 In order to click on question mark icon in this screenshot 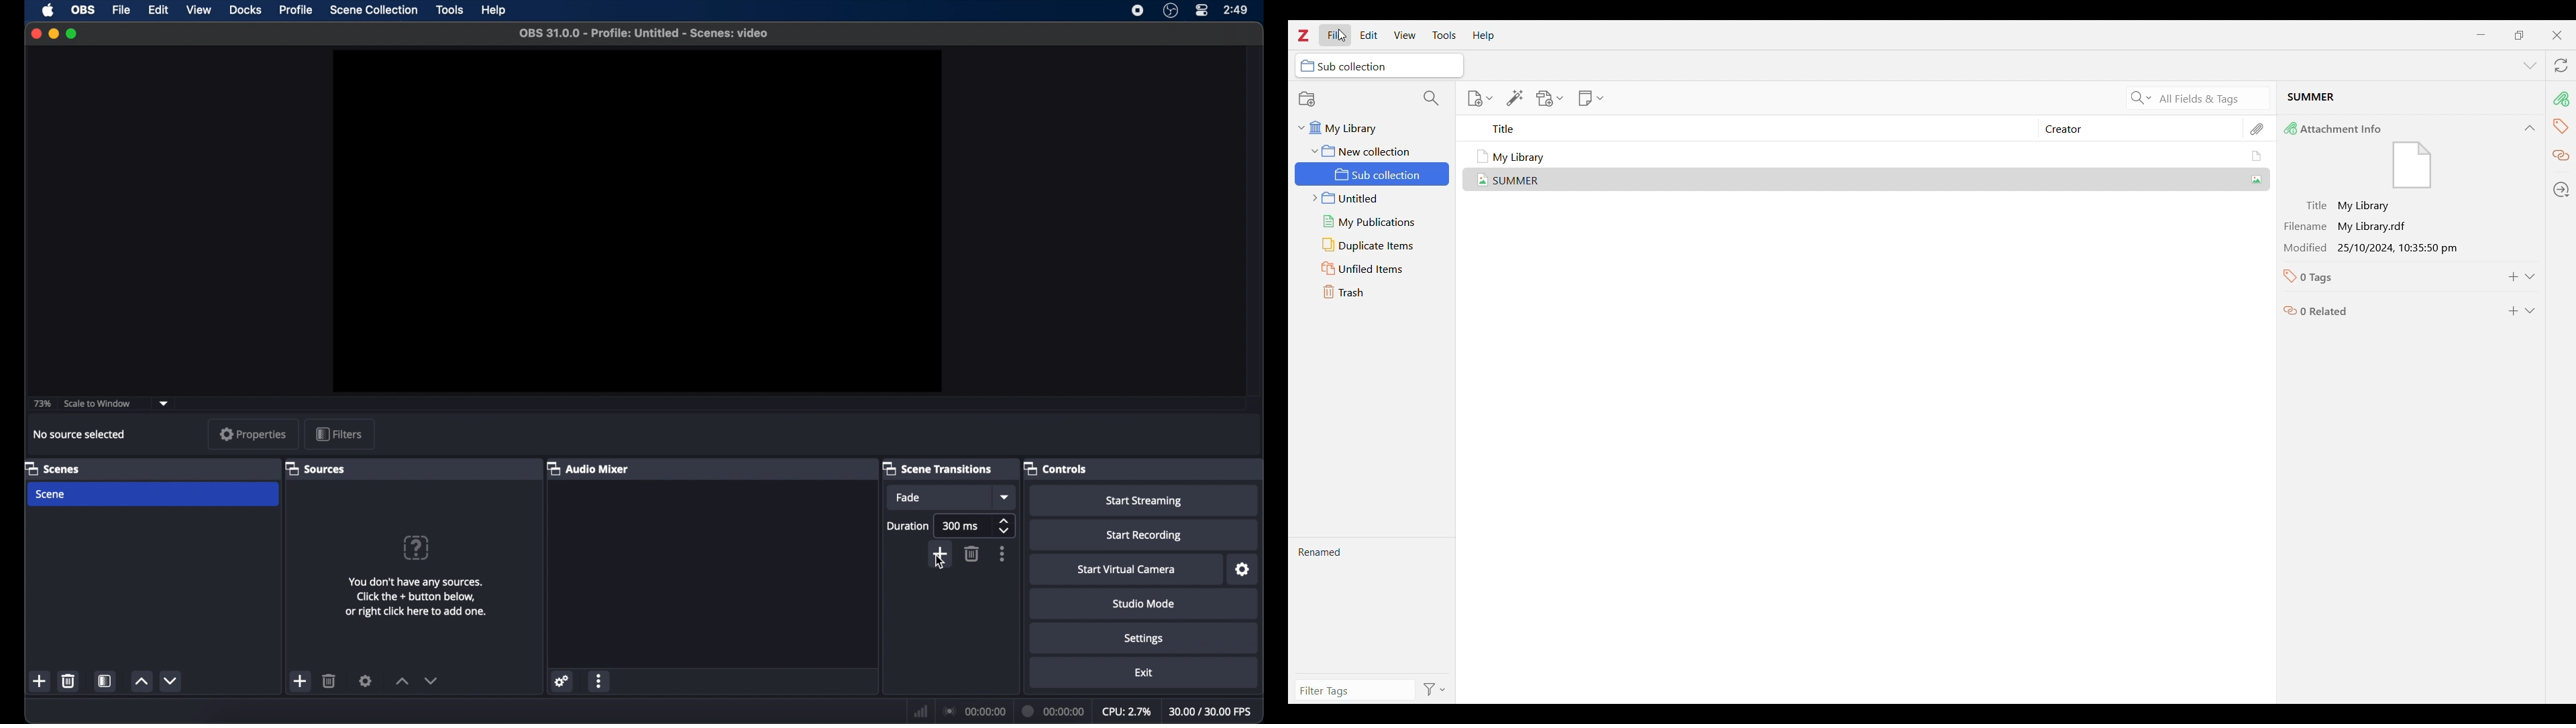, I will do `click(417, 548)`.